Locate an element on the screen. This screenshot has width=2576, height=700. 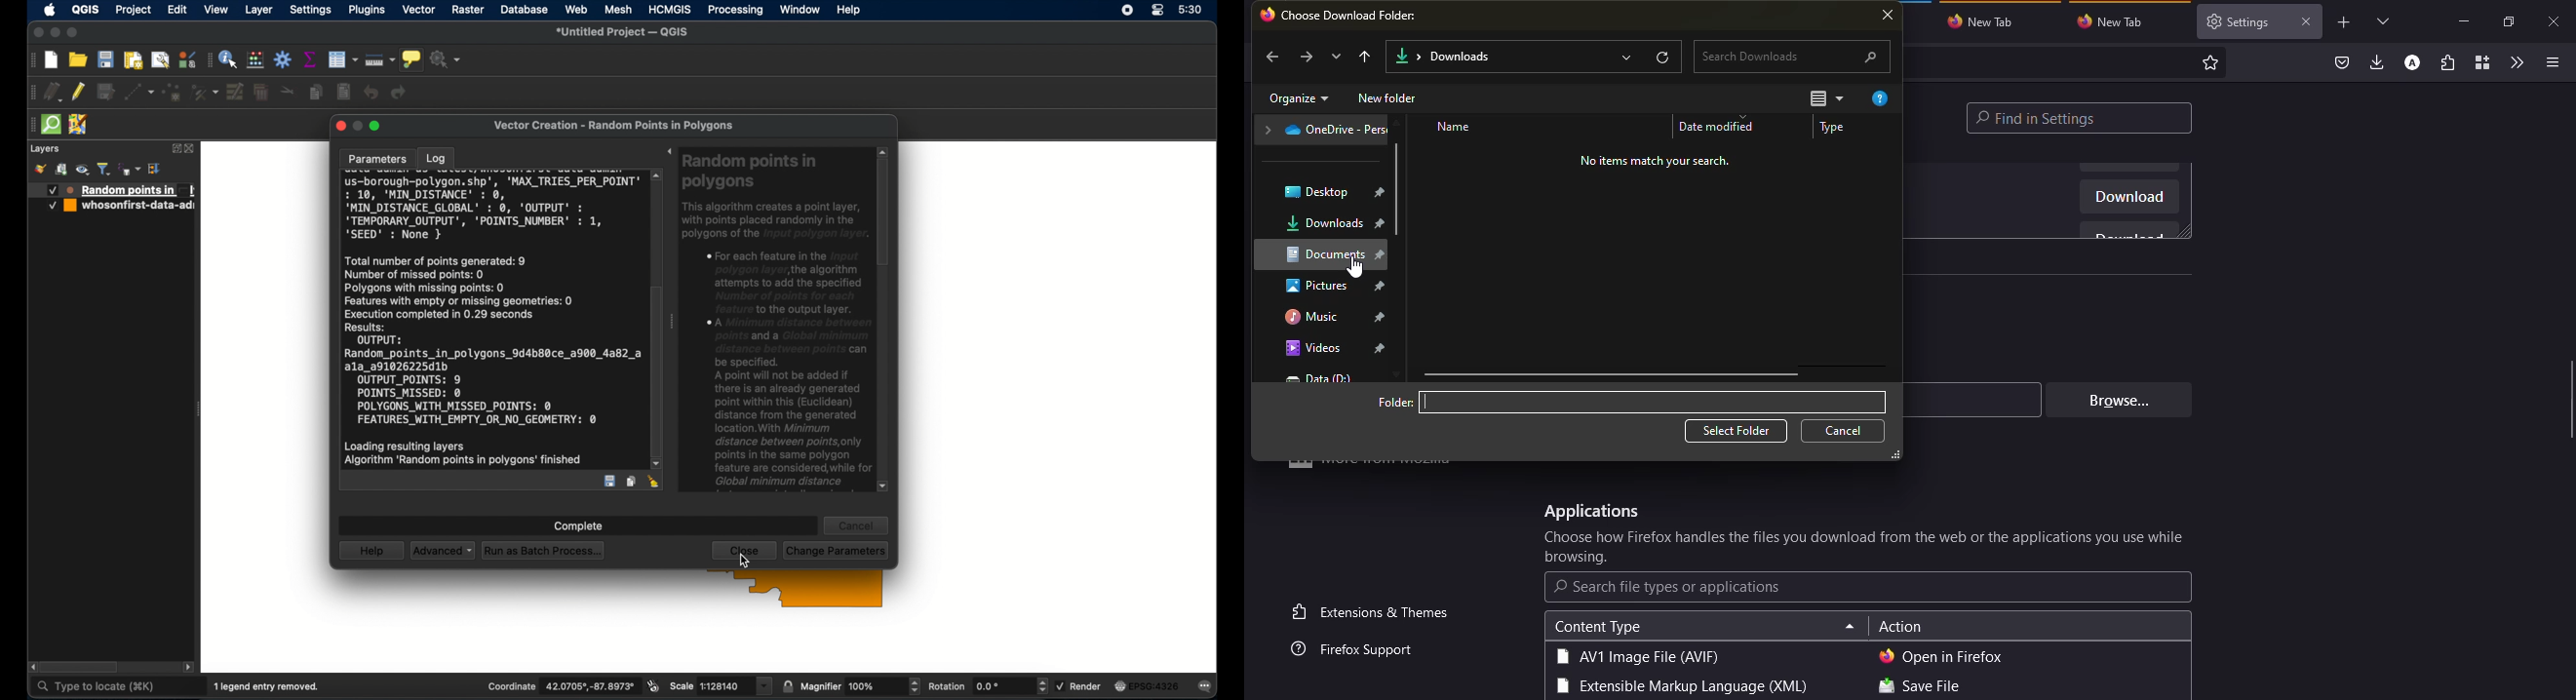
raster is located at coordinates (467, 9).